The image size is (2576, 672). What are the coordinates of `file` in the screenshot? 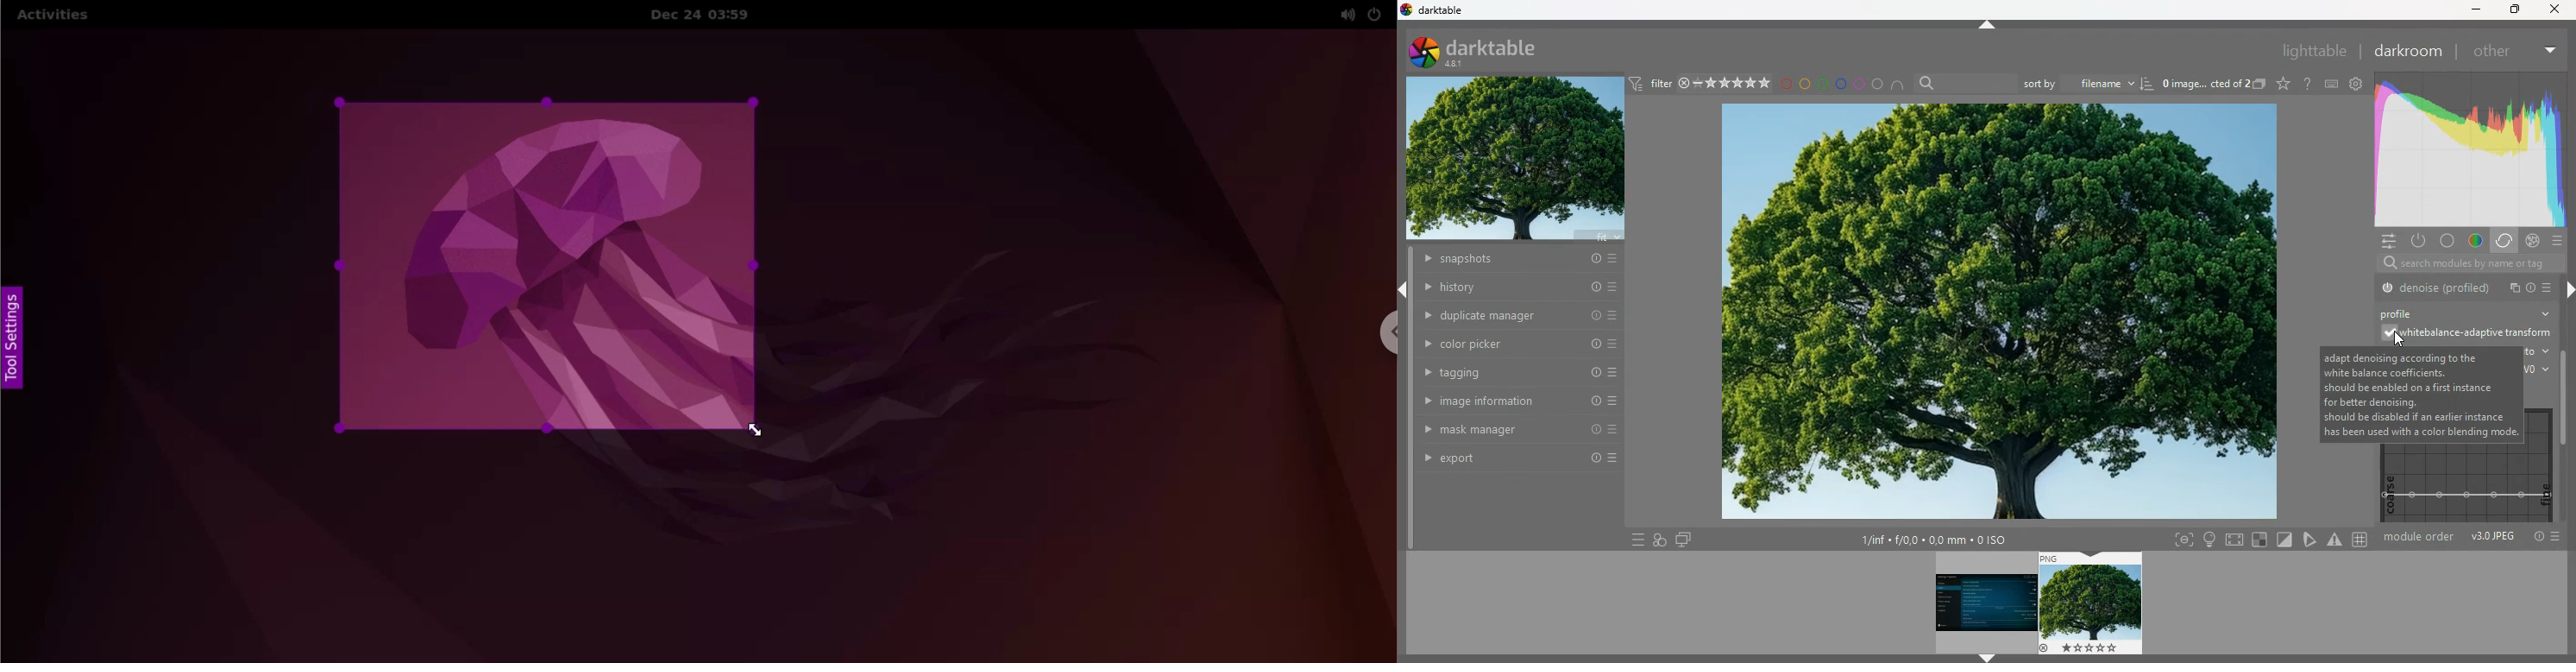 It's located at (2512, 288).